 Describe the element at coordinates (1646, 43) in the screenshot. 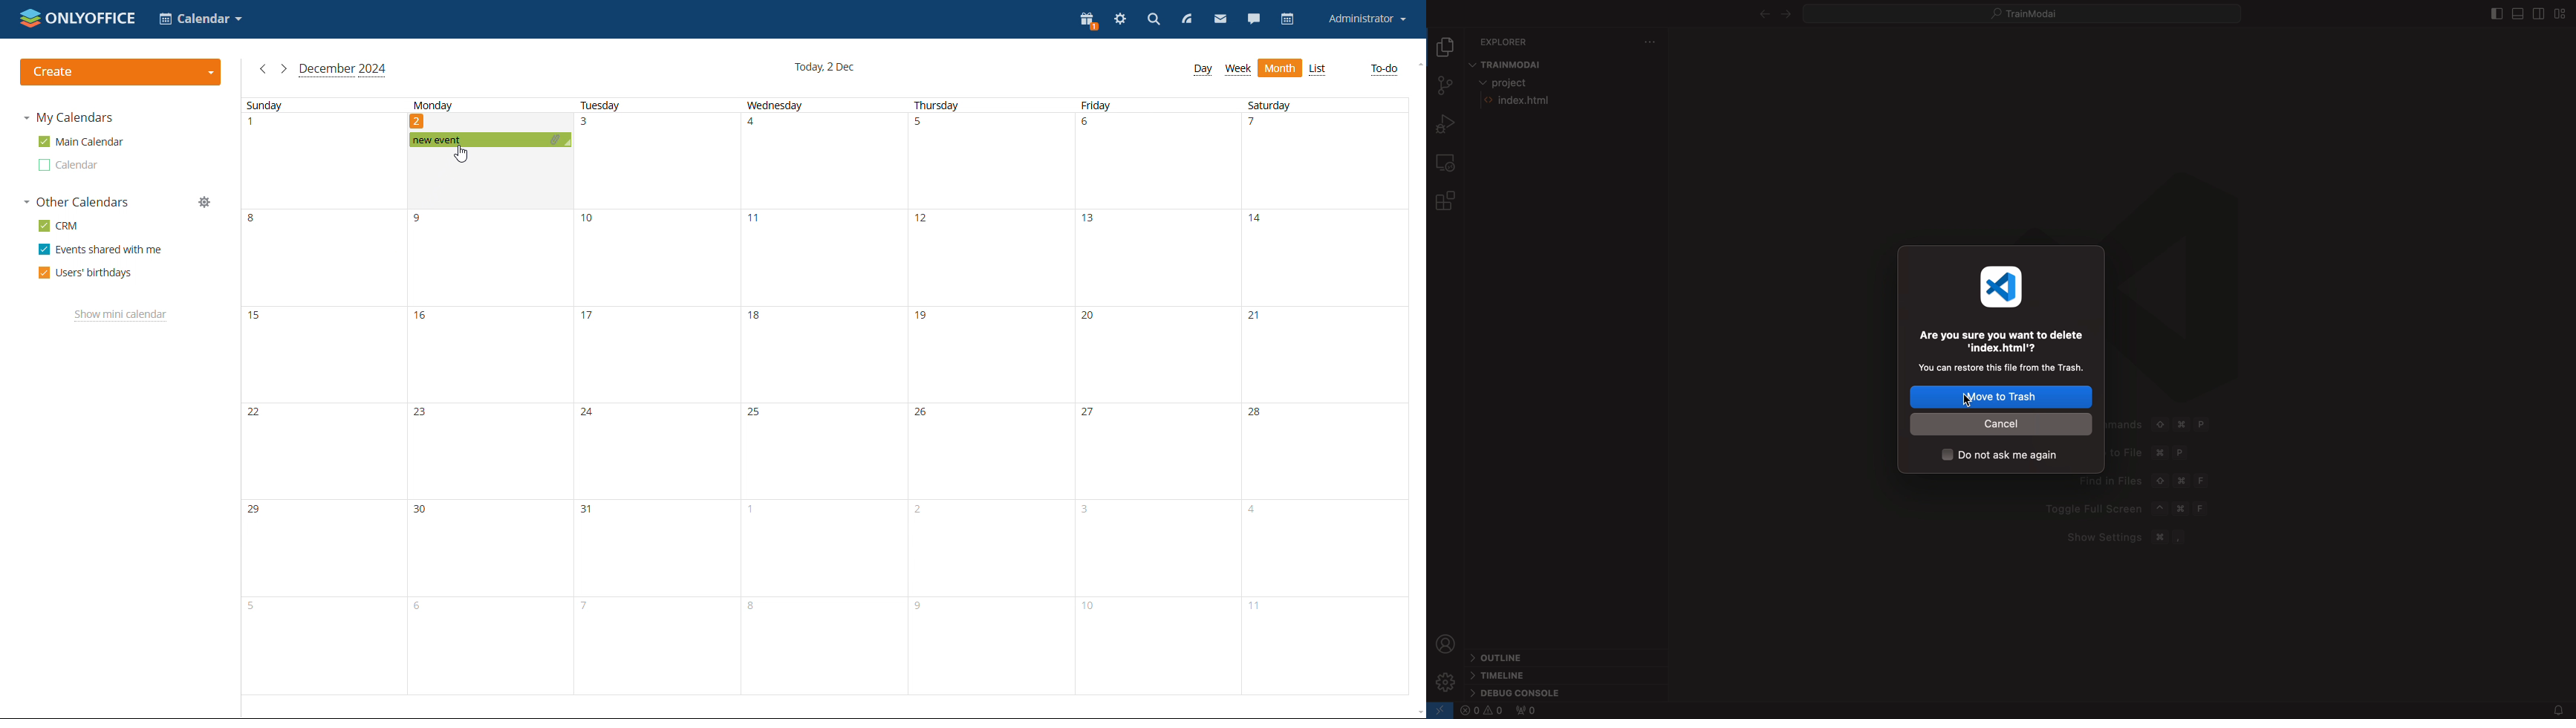

I see `explore settings` at that location.